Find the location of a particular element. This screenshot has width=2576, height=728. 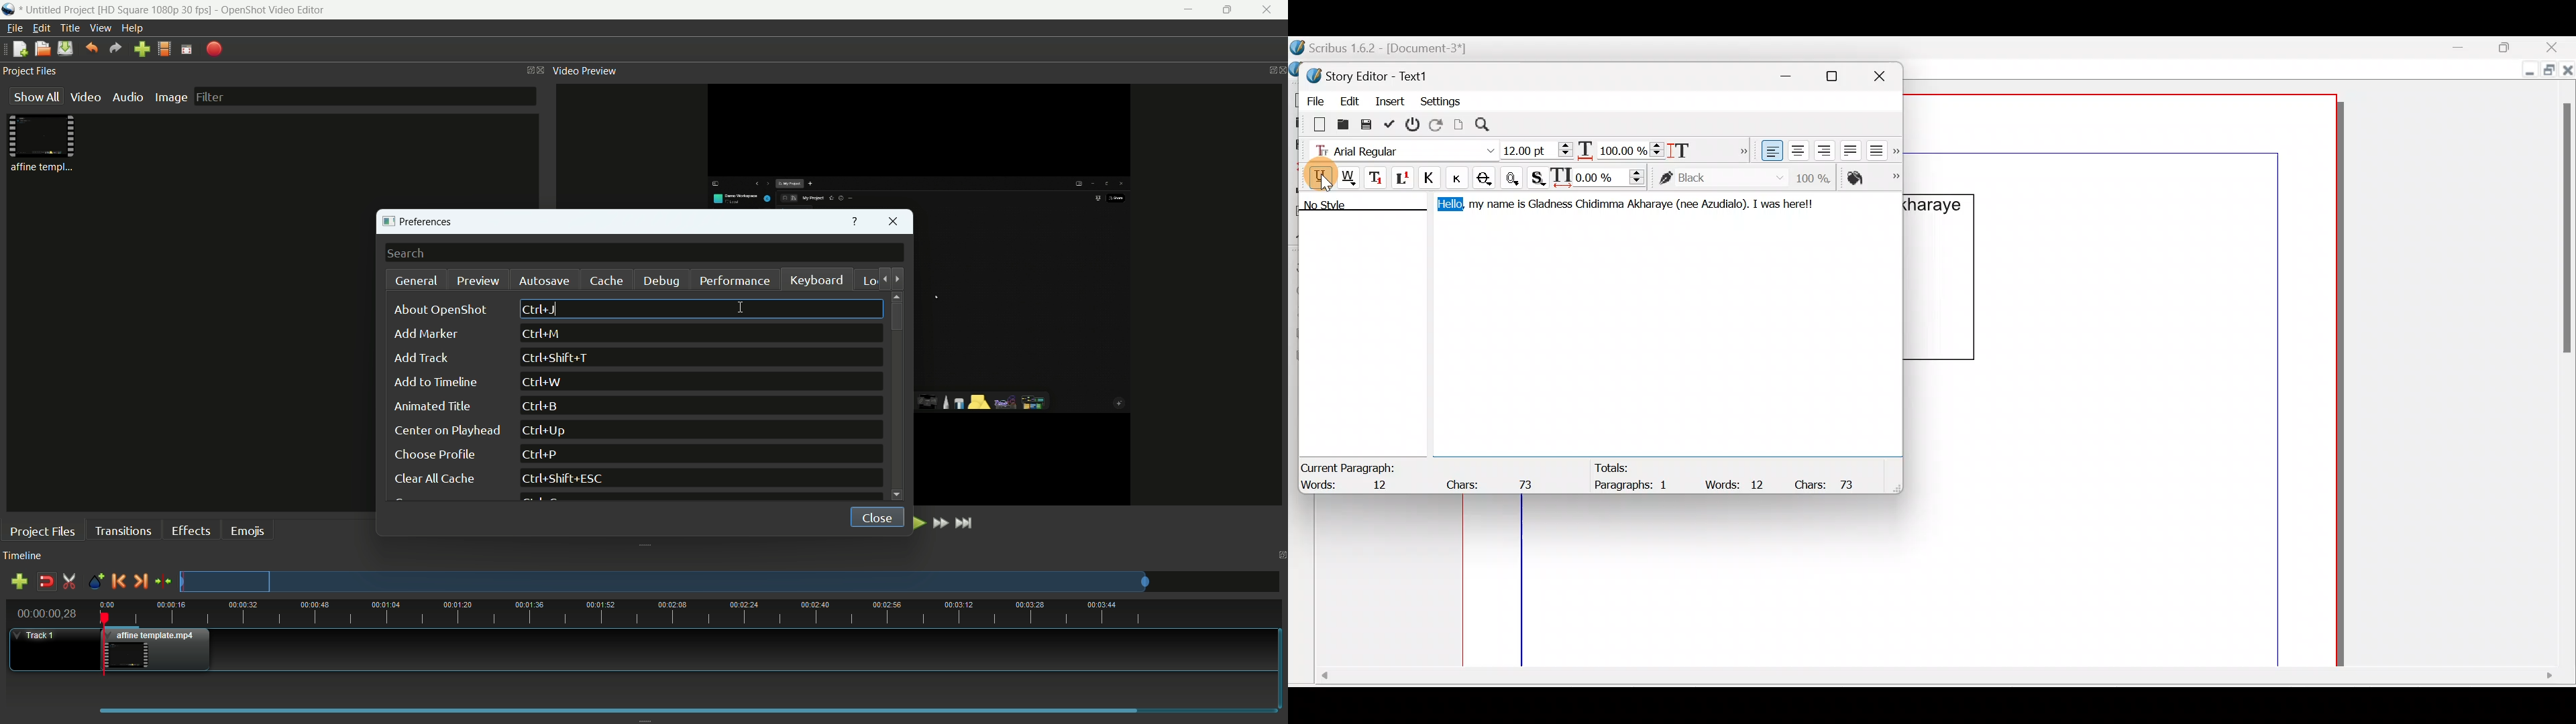

Exit without updating text frame is located at coordinates (1415, 124).